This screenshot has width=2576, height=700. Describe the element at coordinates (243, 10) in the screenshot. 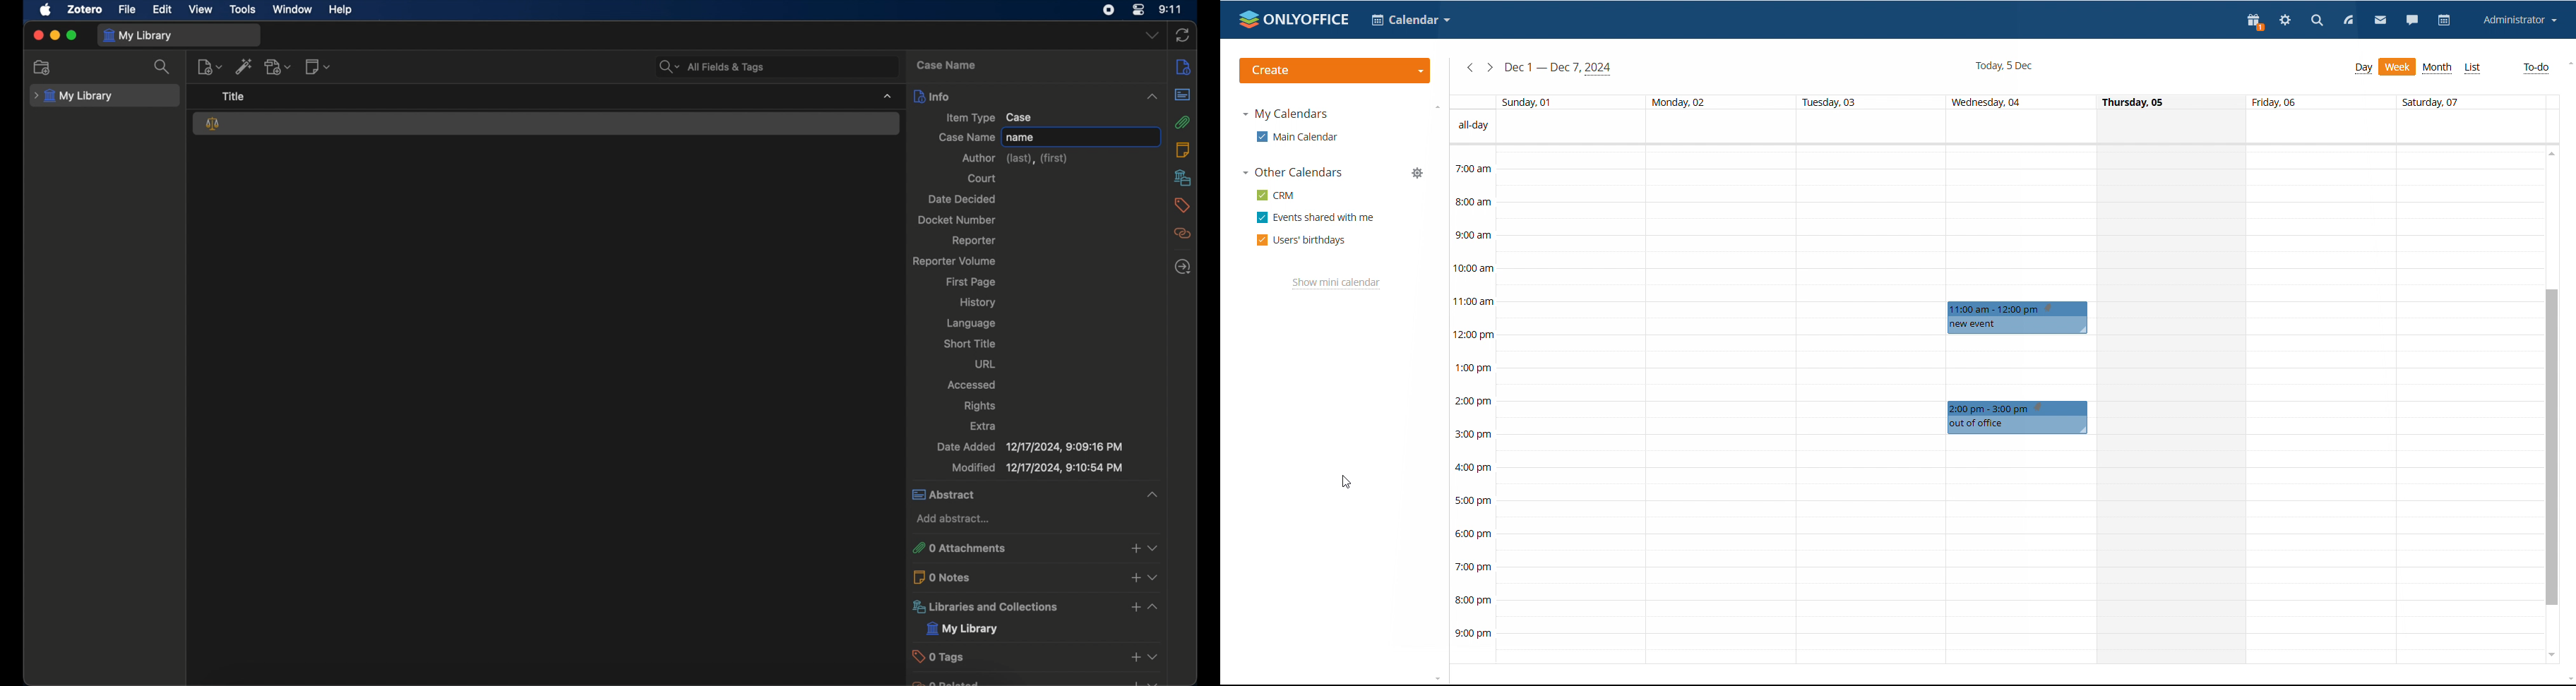

I see `tools` at that location.